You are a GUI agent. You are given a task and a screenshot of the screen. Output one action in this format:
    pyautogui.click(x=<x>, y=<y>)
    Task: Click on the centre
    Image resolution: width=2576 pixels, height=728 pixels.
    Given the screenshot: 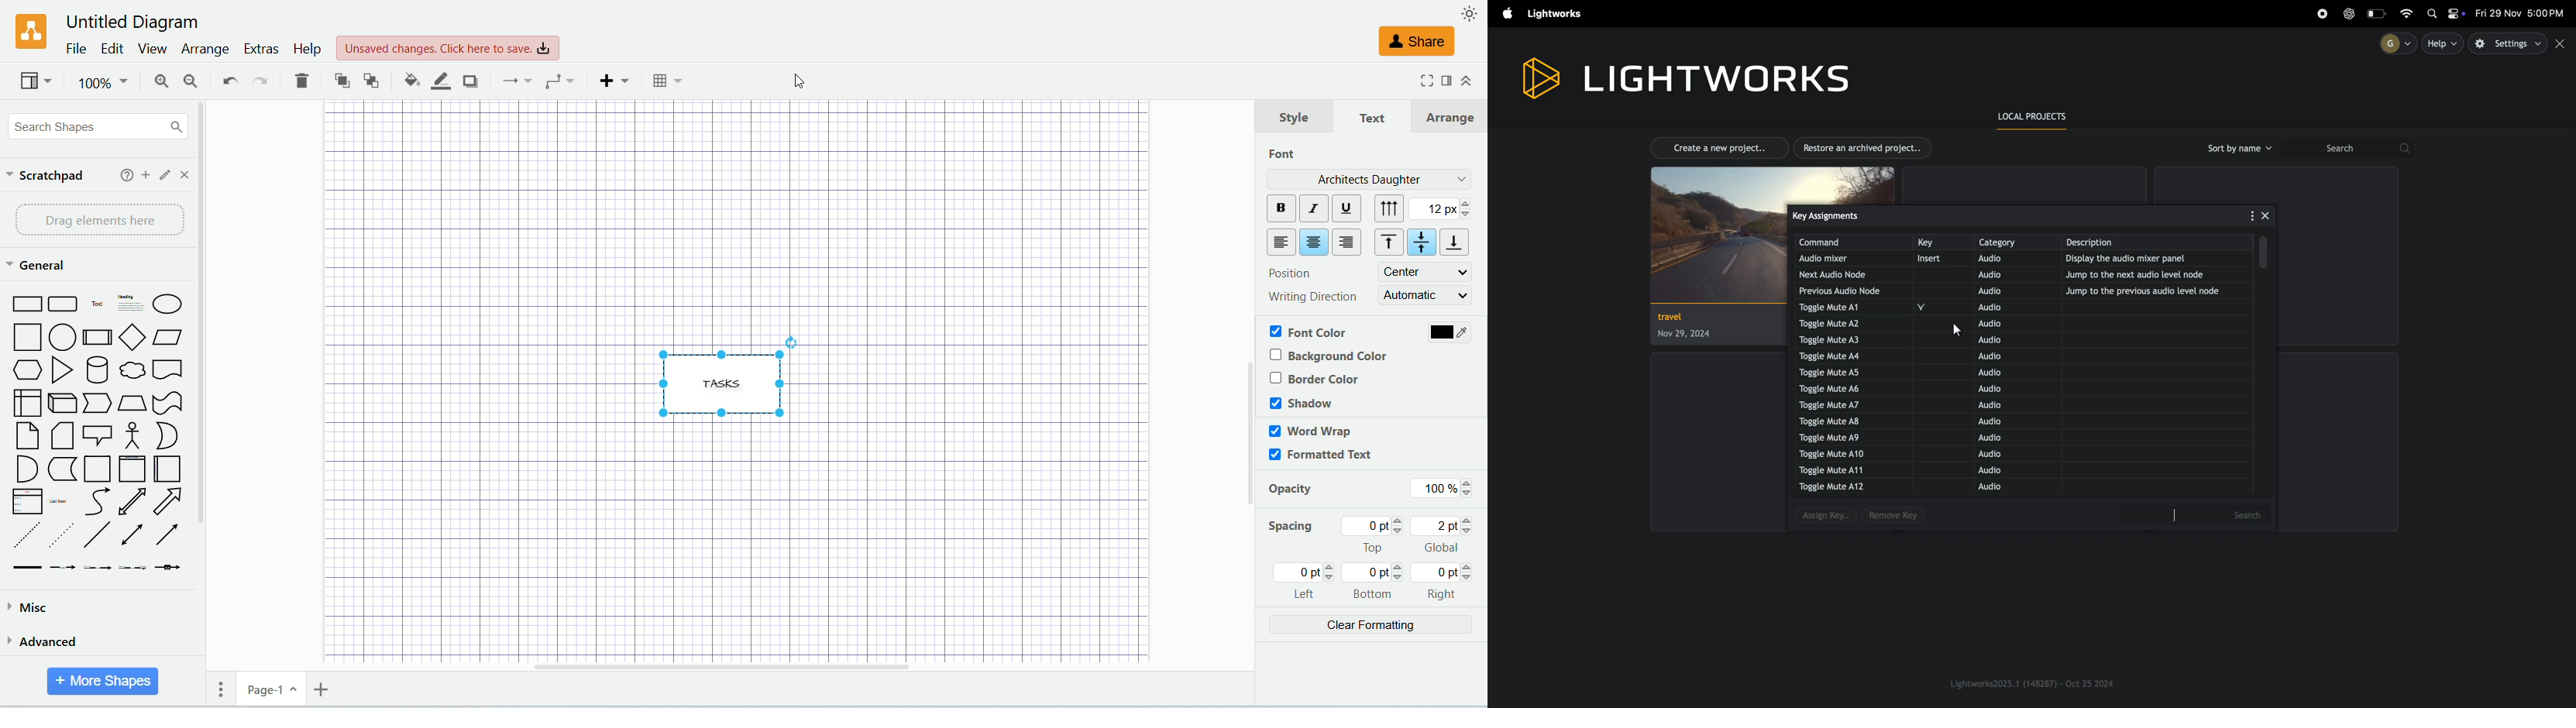 What is the action you would take?
    pyautogui.click(x=1425, y=272)
    